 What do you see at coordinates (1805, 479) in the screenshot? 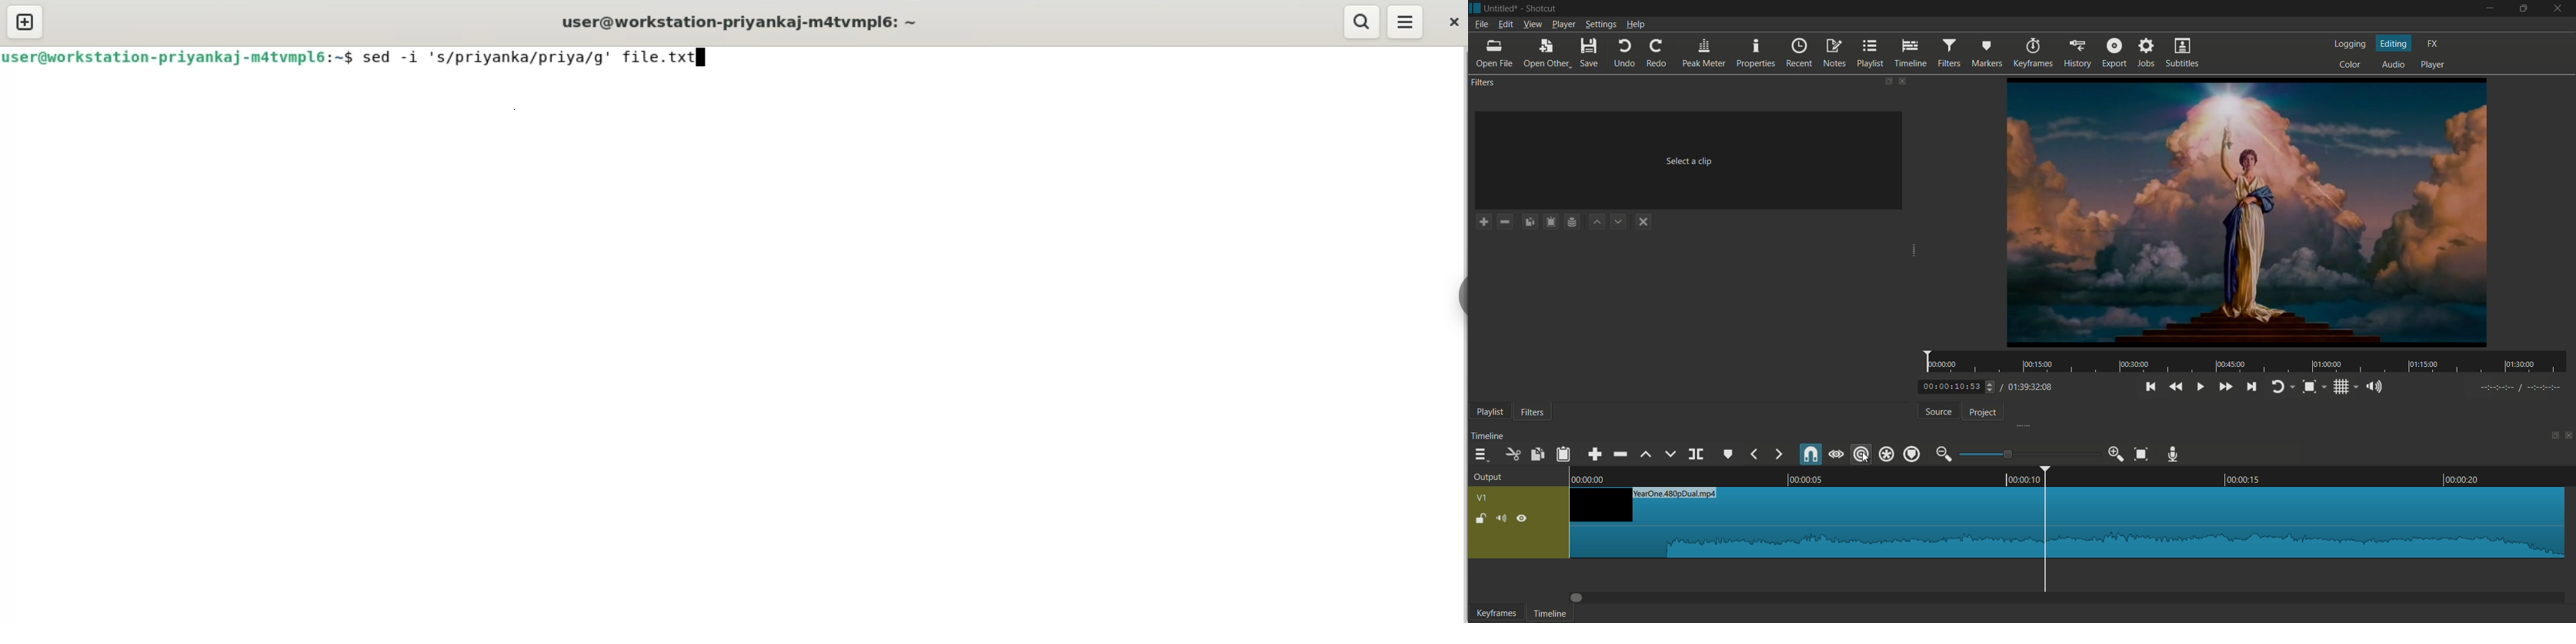
I see `00:00:05` at bounding box center [1805, 479].